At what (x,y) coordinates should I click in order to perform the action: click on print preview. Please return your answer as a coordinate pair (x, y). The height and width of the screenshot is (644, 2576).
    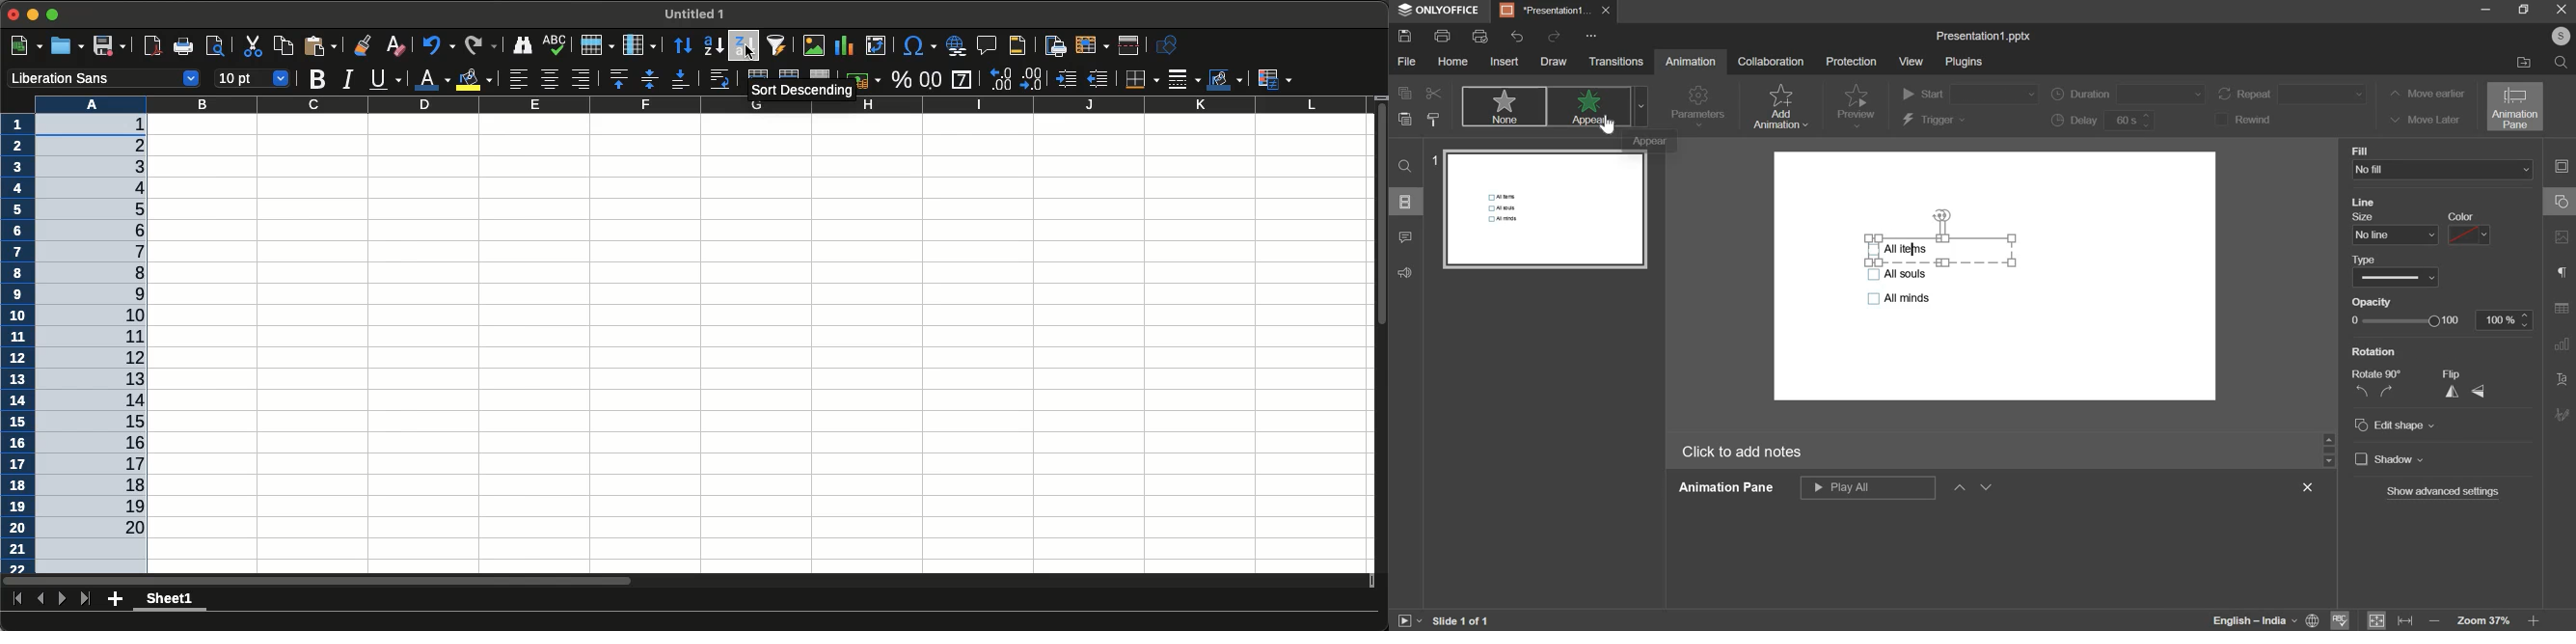
    Looking at the image, I should click on (1479, 36).